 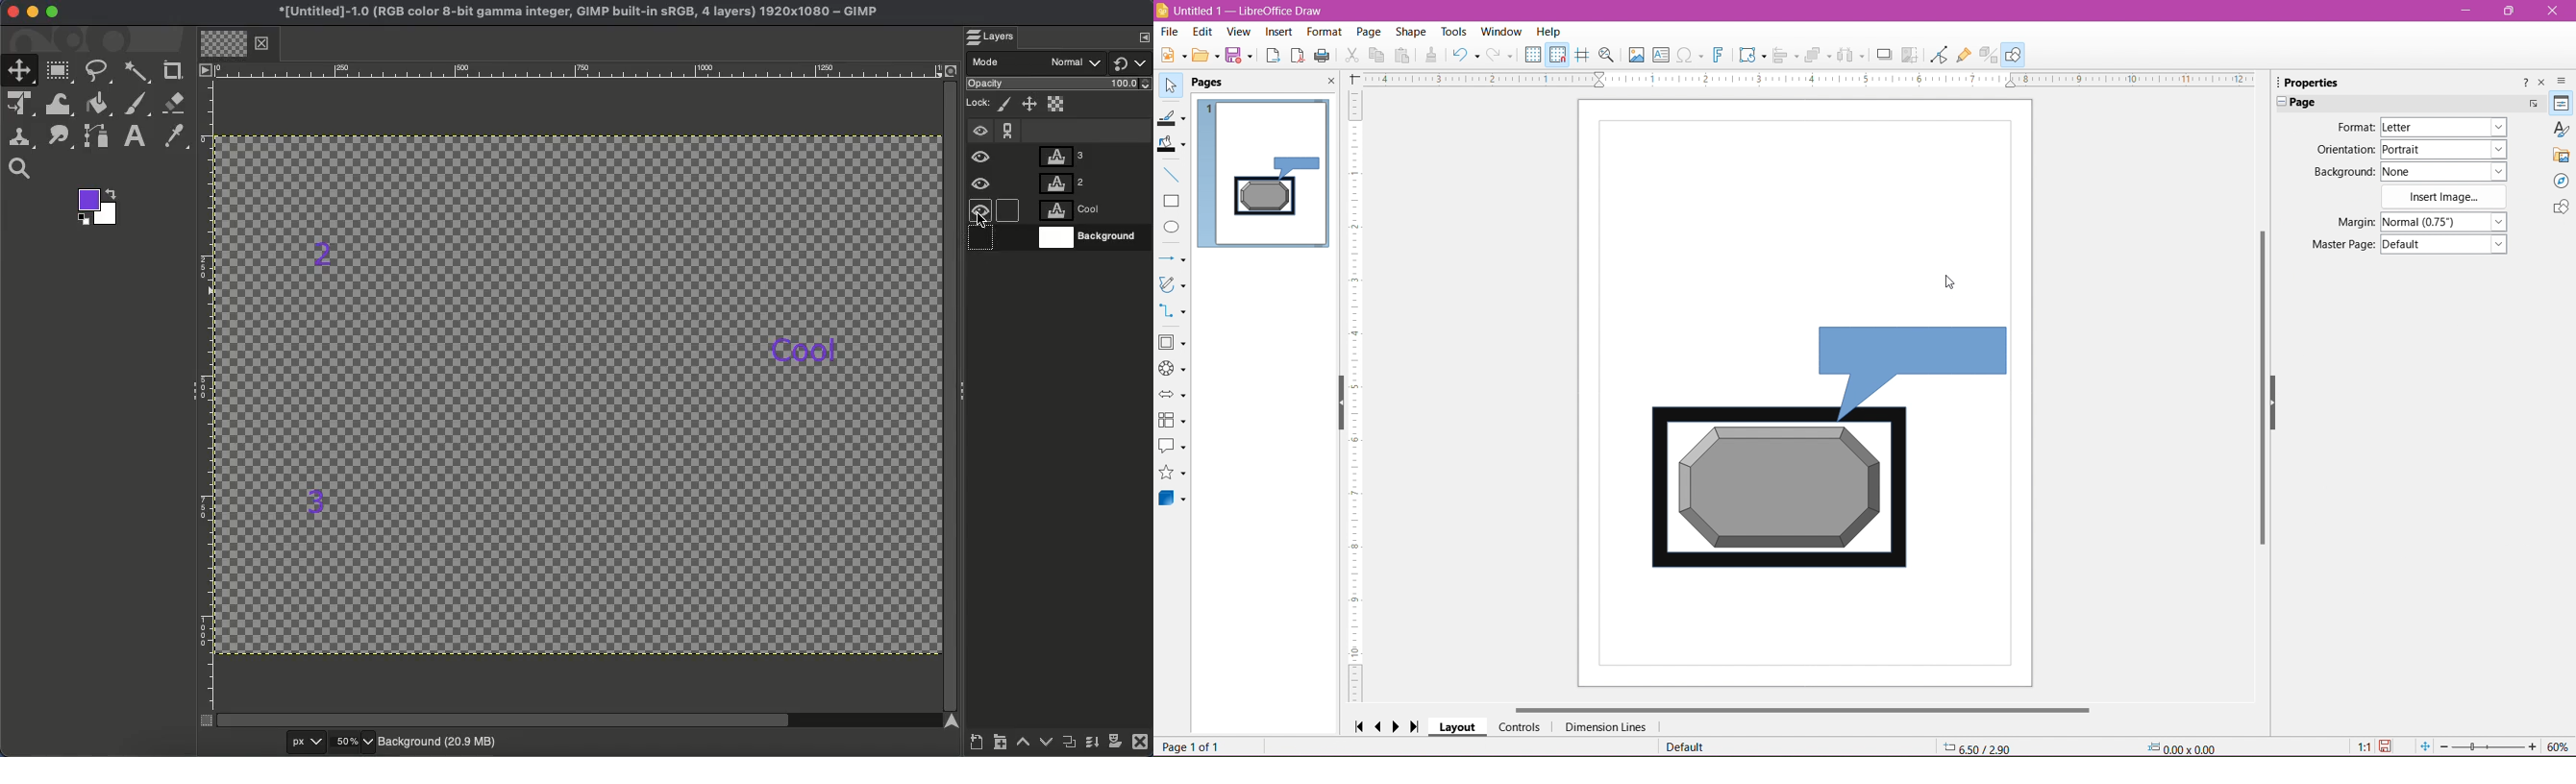 I want to click on File, so click(x=1168, y=31).